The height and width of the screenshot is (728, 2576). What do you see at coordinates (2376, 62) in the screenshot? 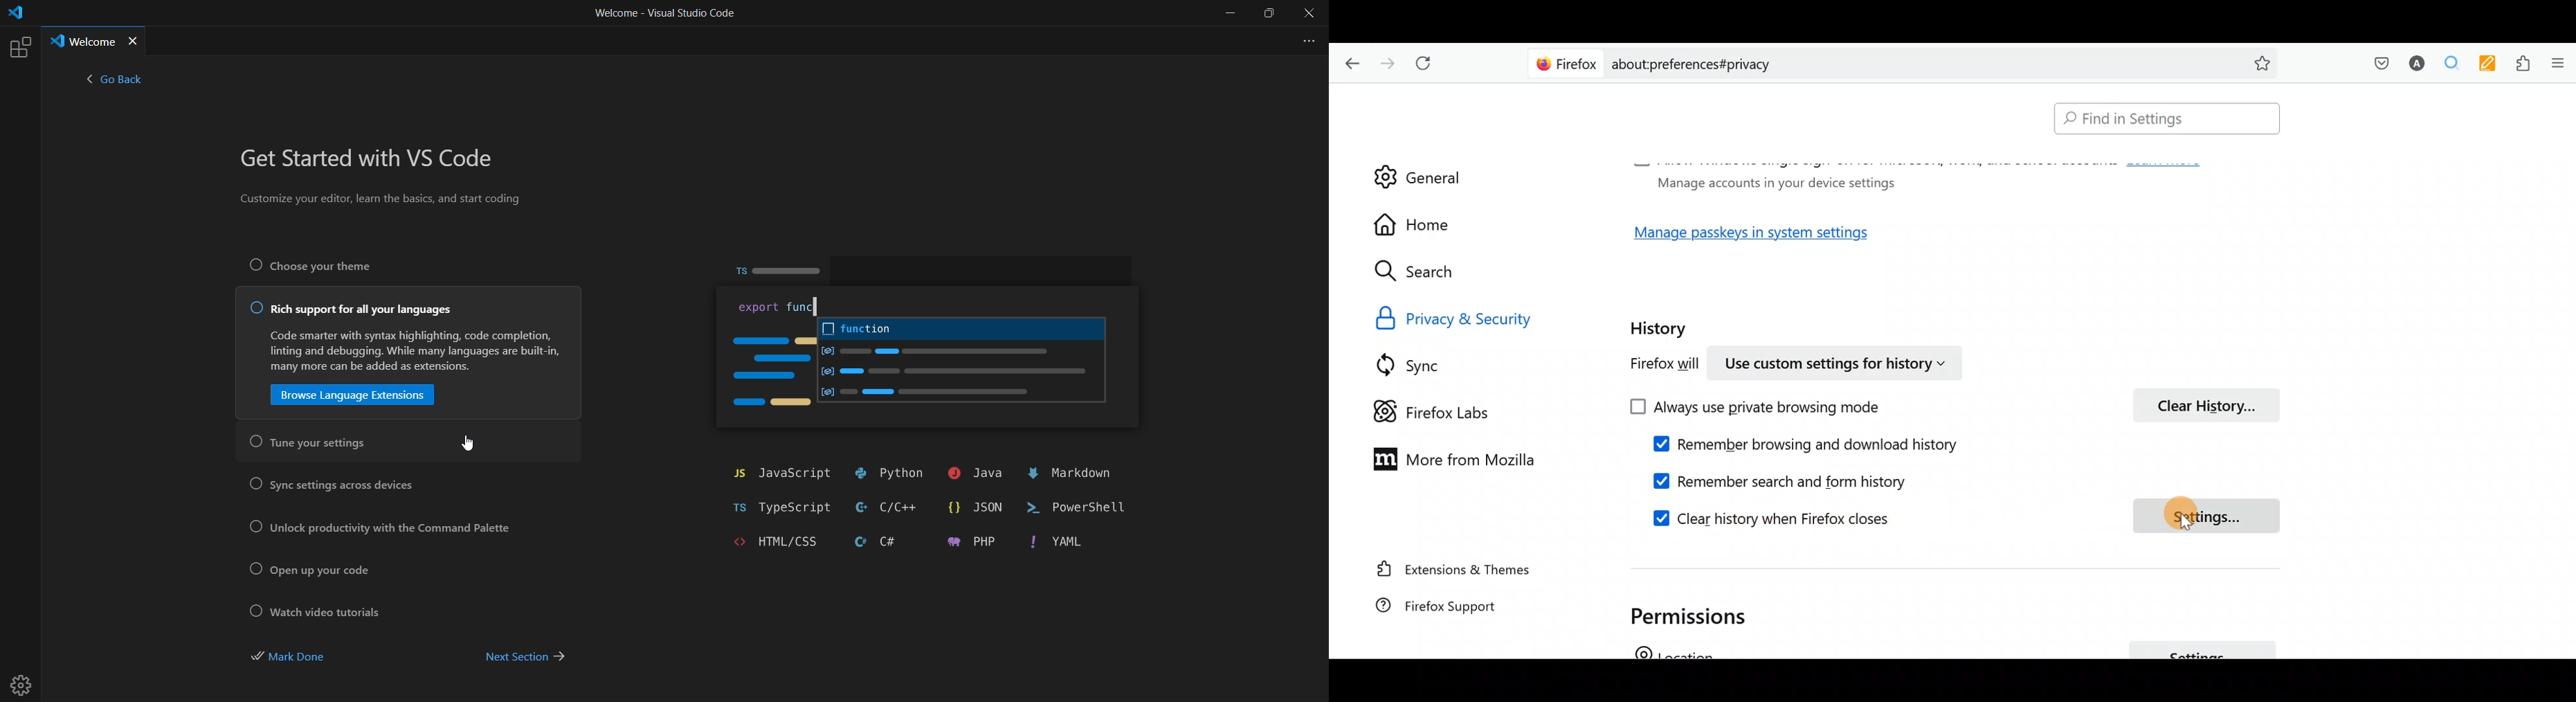
I see `Save to pocket` at bounding box center [2376, 62].